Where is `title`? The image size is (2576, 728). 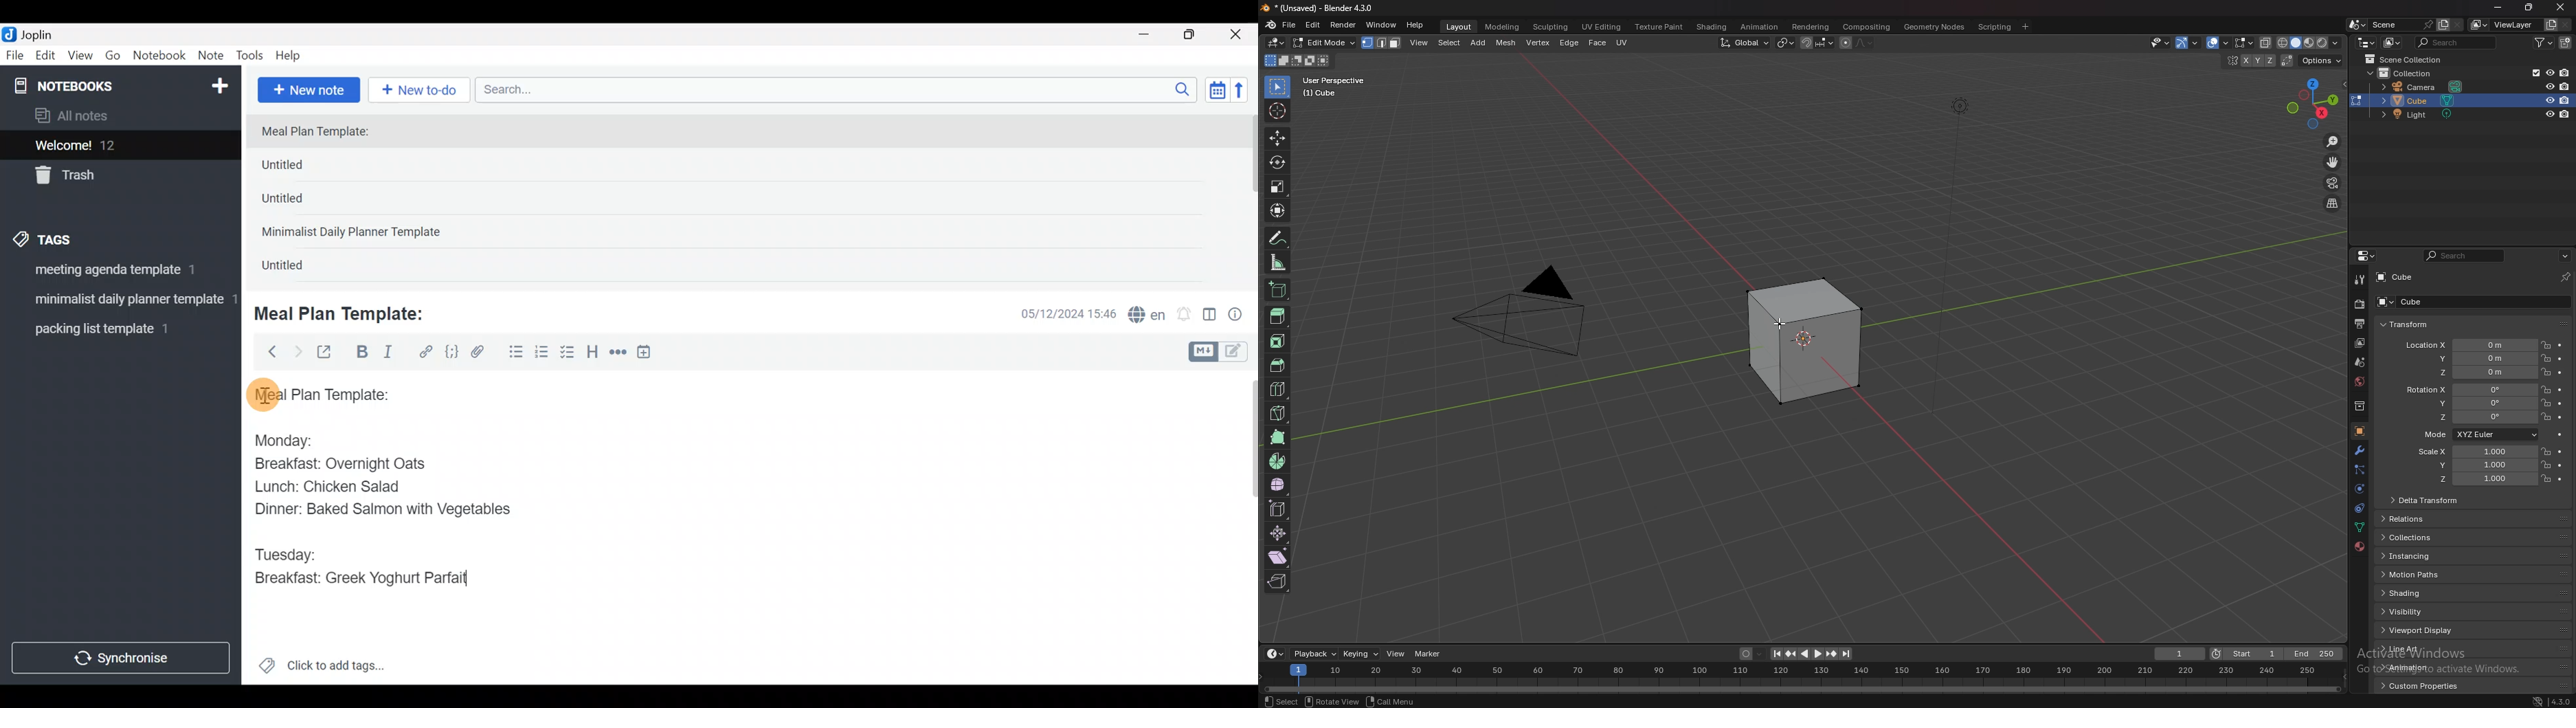
title is located at coordinates (1320, 8).